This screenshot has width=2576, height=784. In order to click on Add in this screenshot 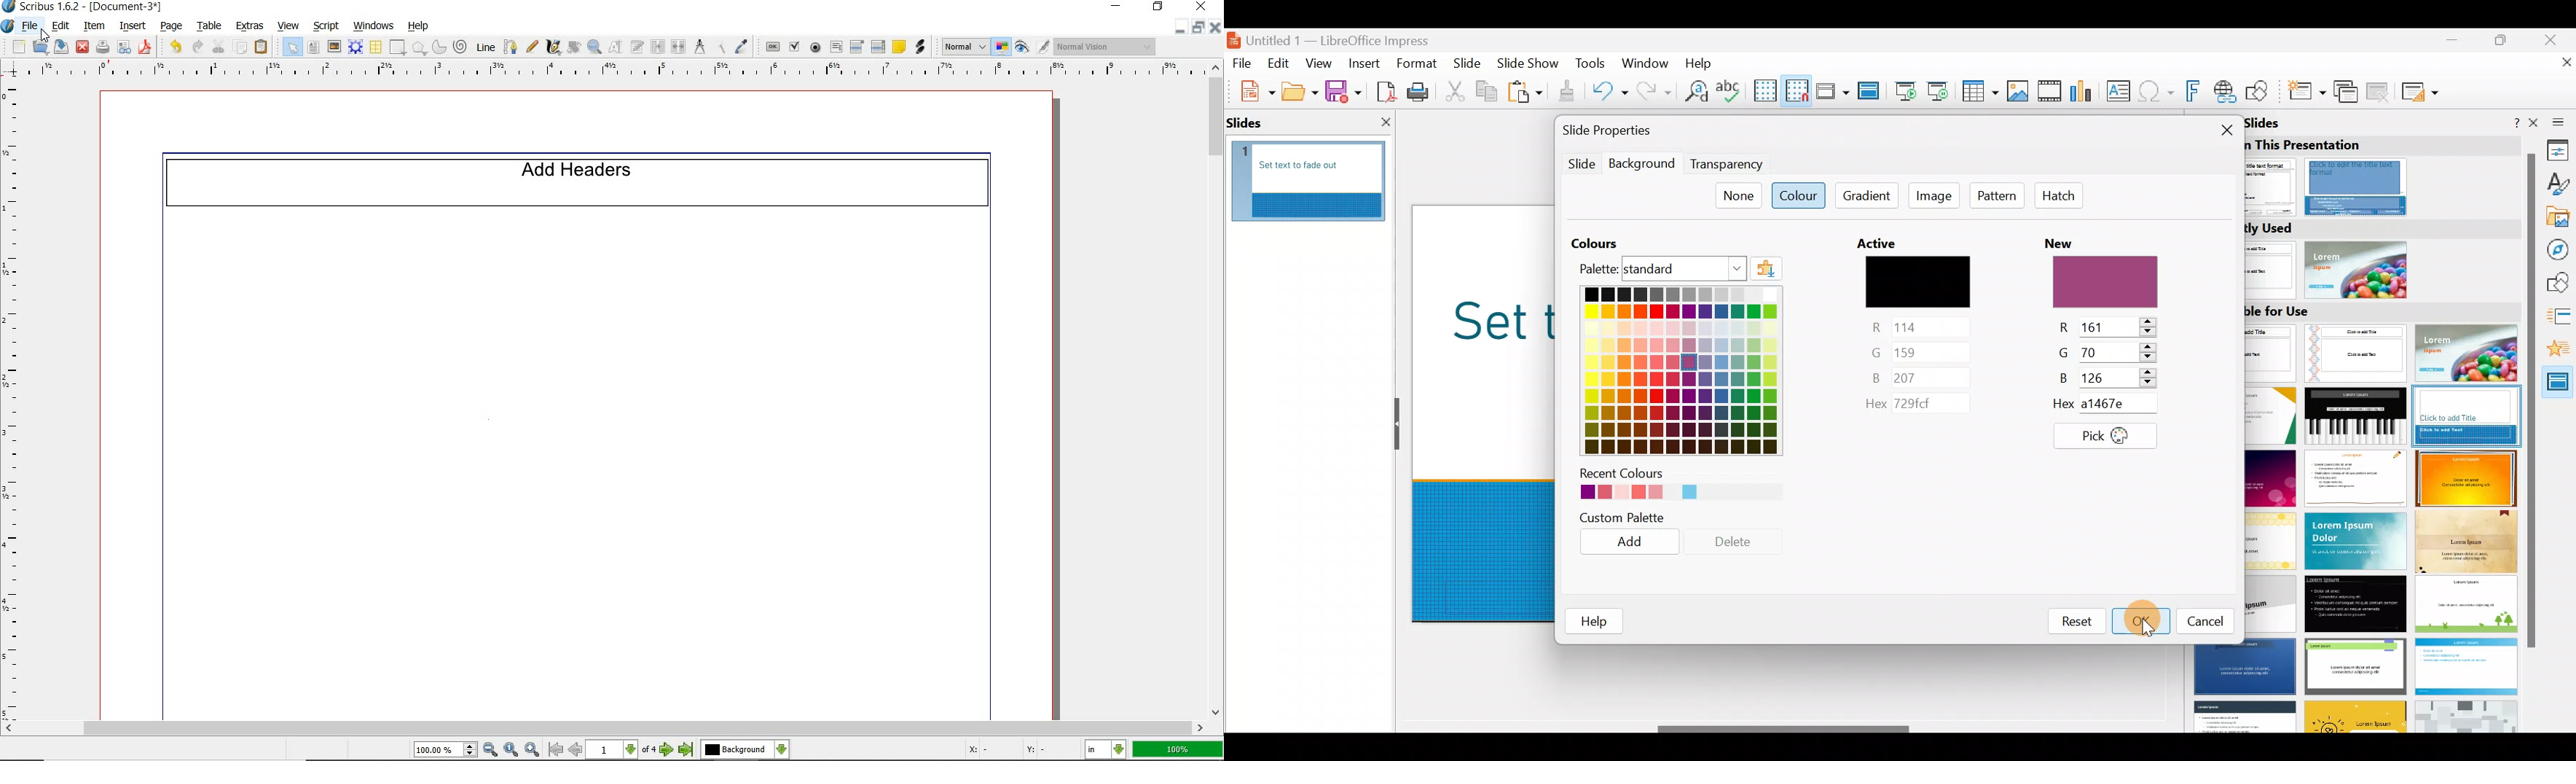, I will do `click(1637, 546)`.